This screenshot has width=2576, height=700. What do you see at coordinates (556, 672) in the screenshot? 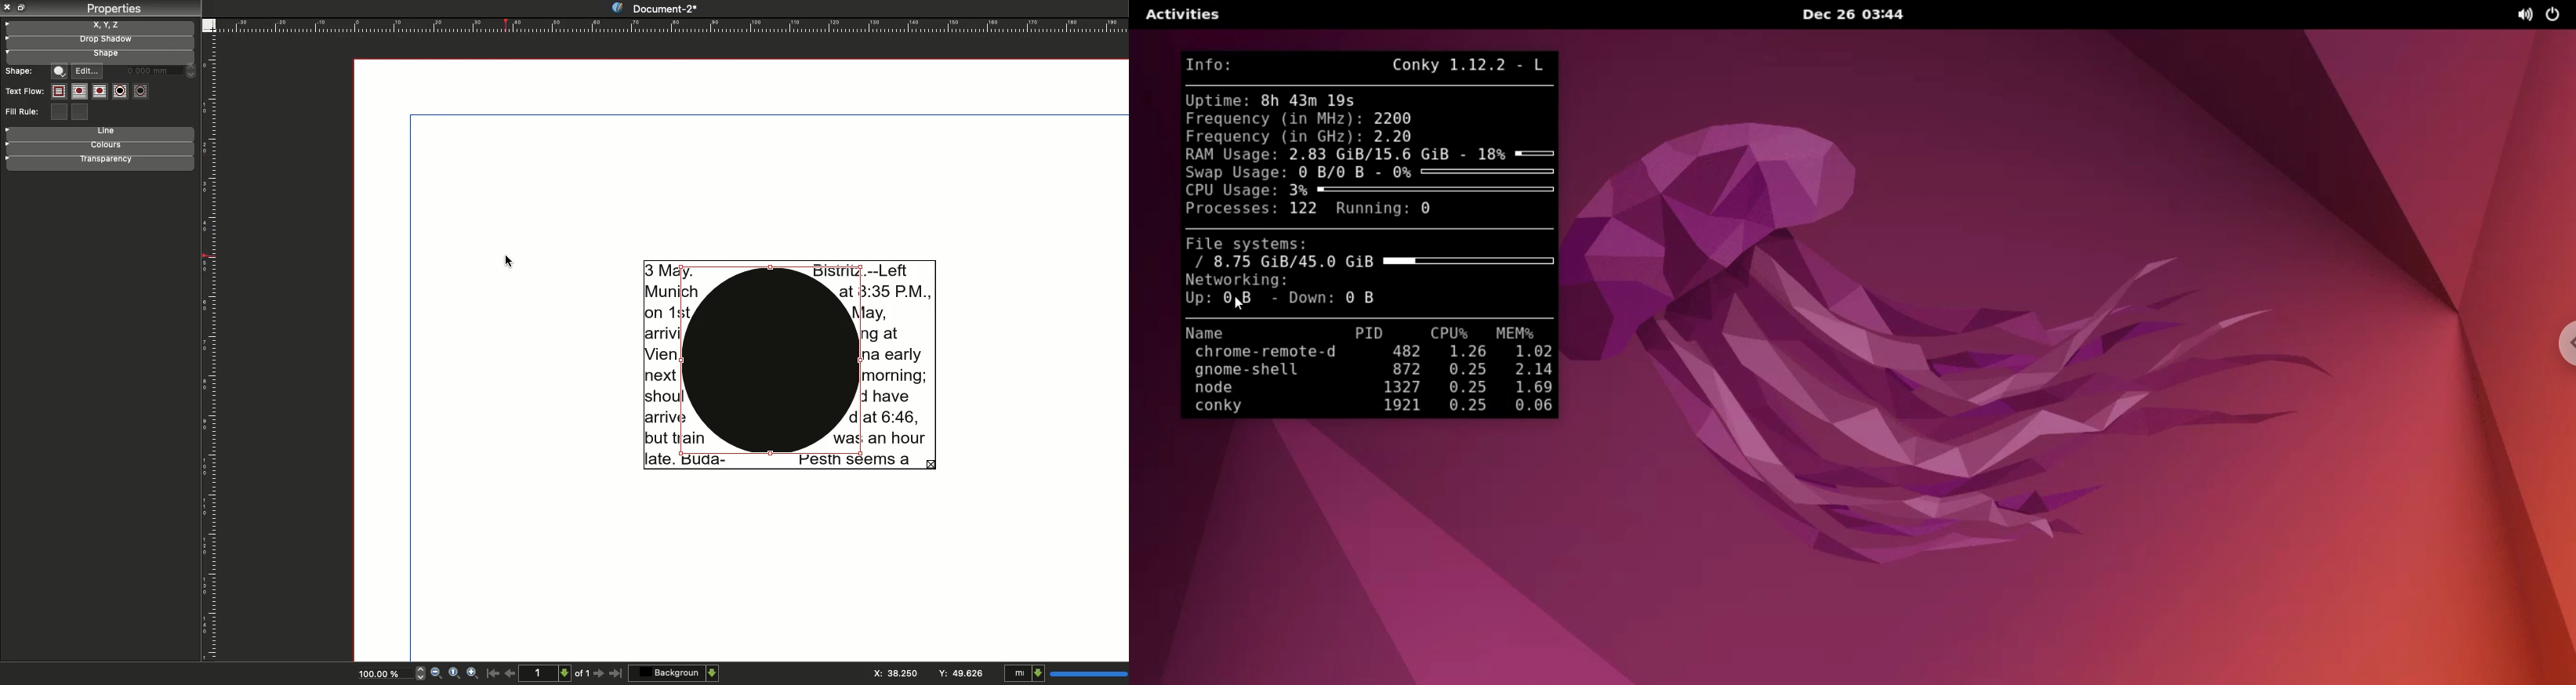
I see `Page count` at bounding box center [556, 672].